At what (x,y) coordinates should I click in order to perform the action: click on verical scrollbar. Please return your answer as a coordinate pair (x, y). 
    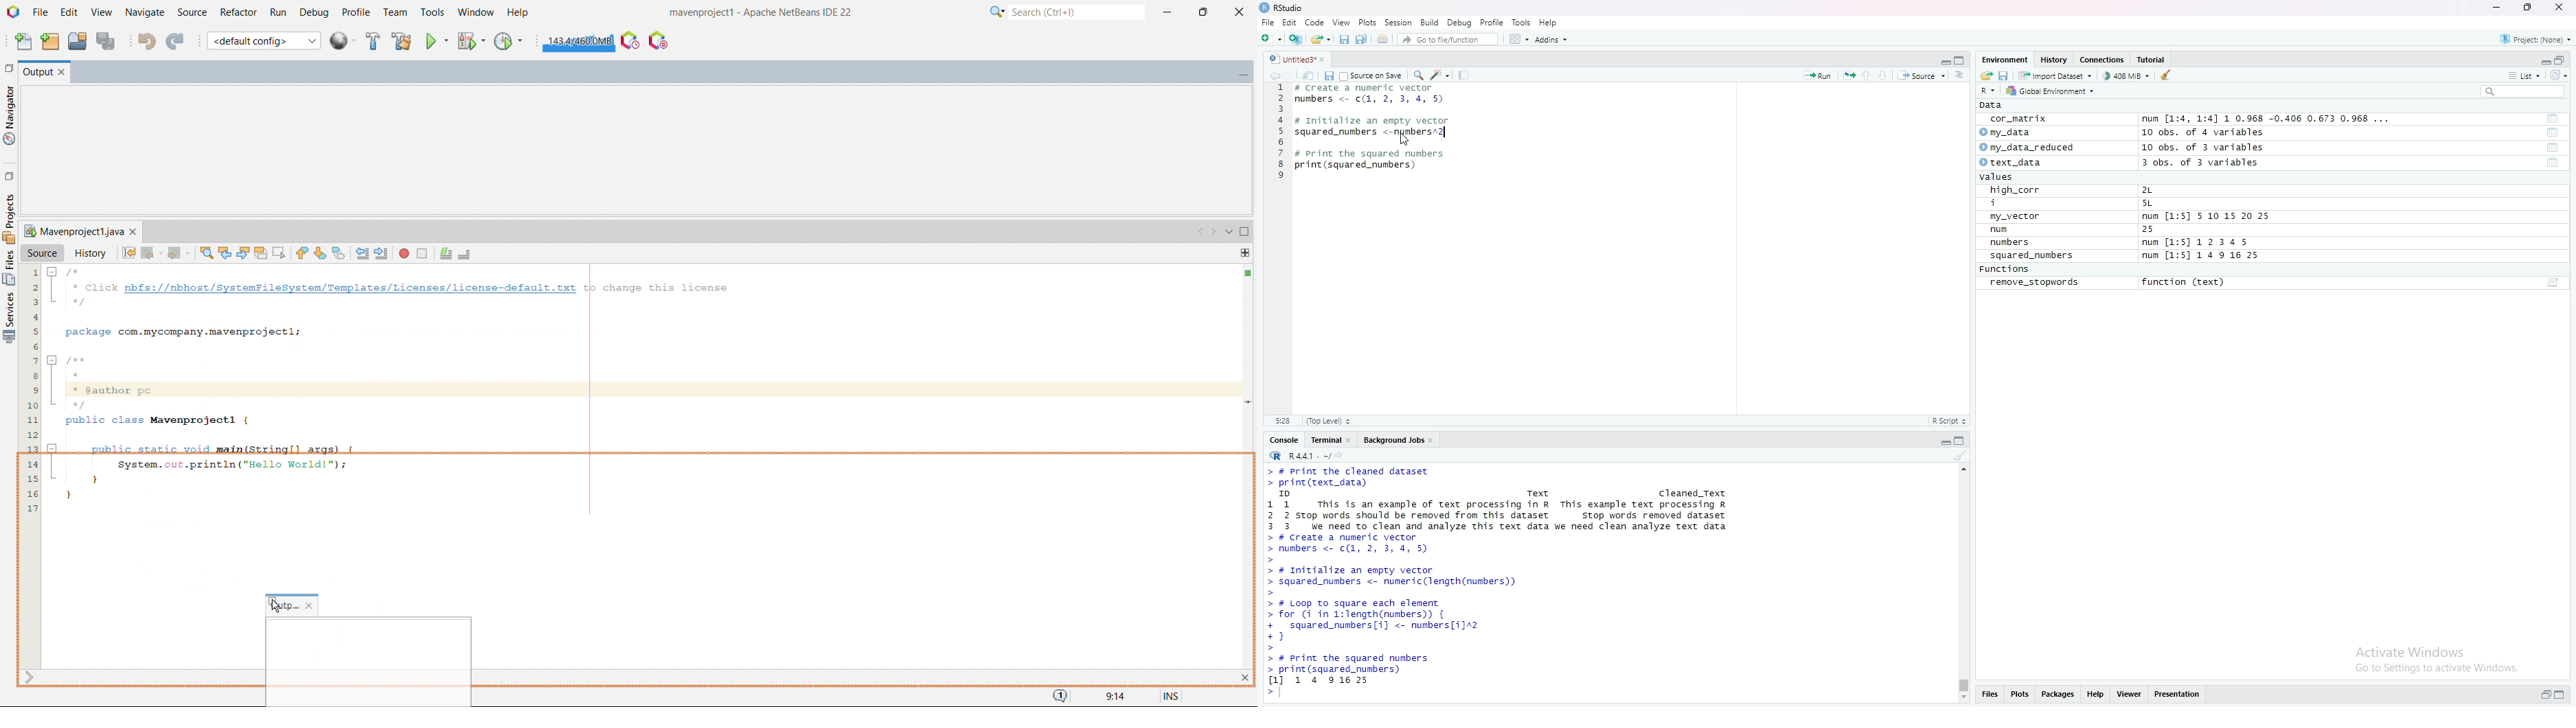
    Looking at the image, I should click on (1962, 685).